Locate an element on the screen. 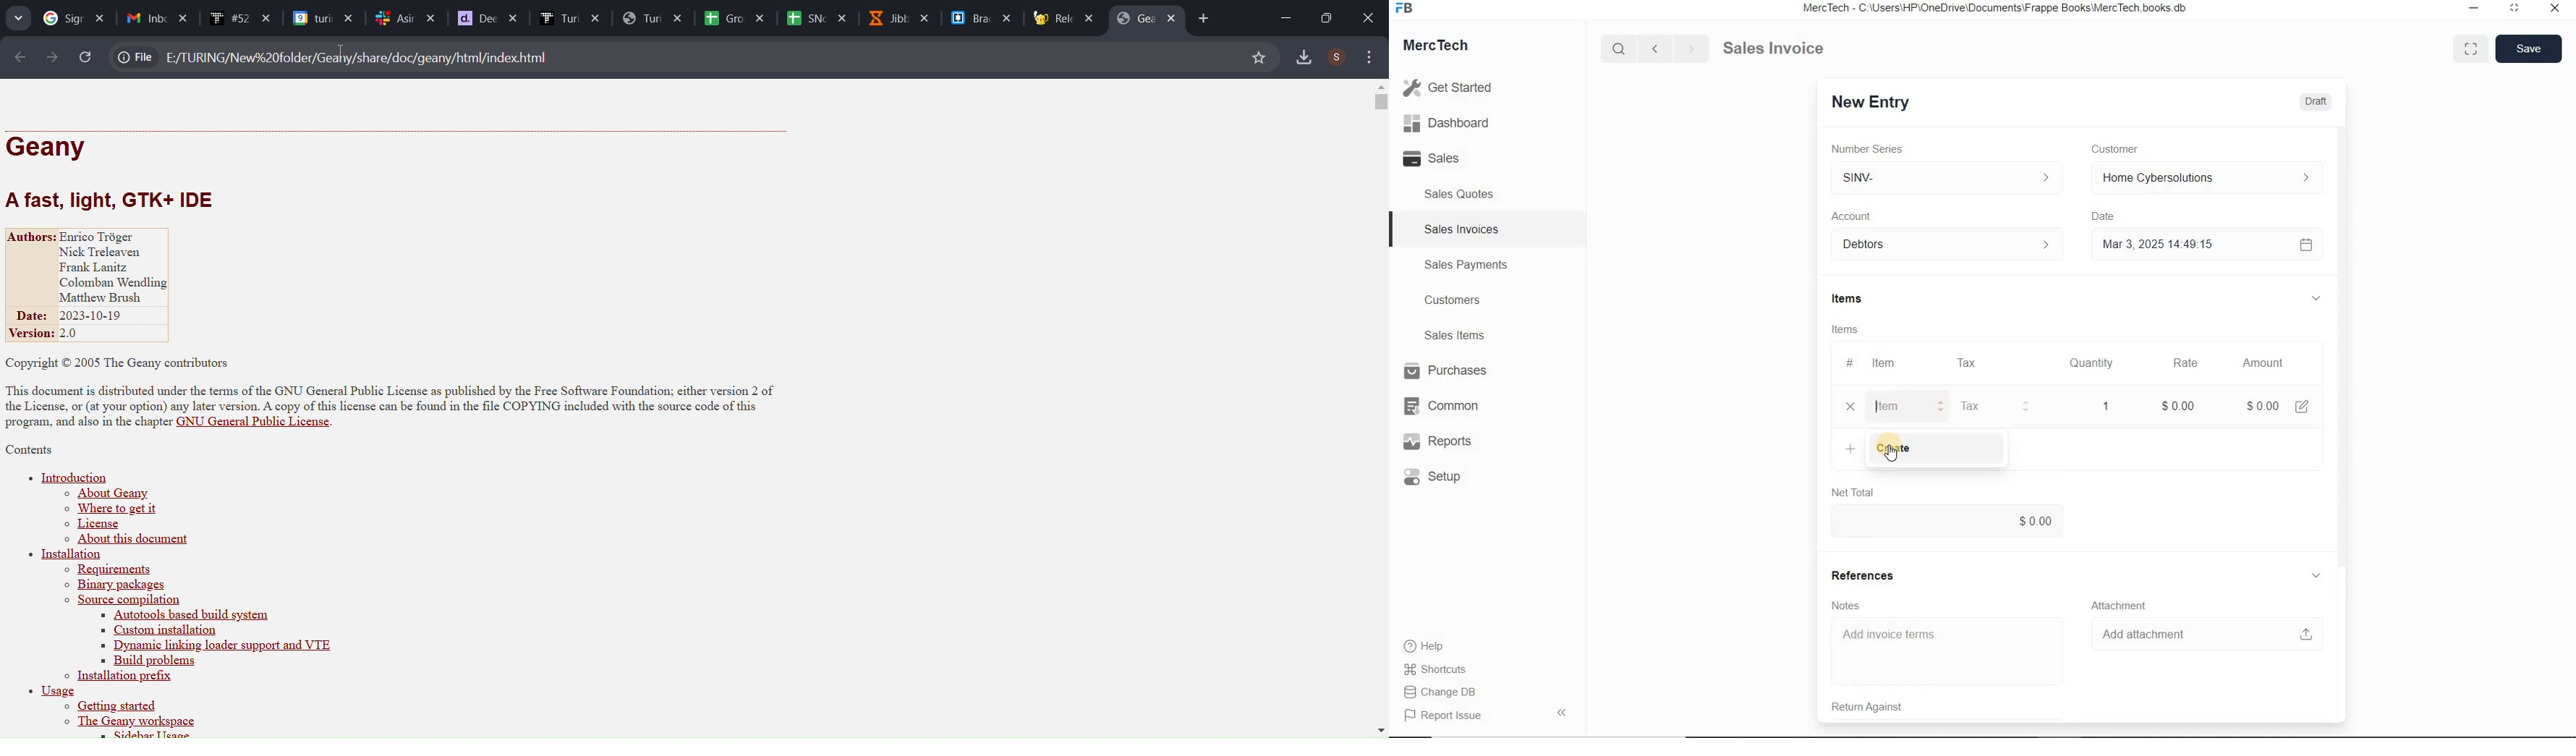 This screenshot has height=756, width=2576. # is located at coordinates (1848, 363).